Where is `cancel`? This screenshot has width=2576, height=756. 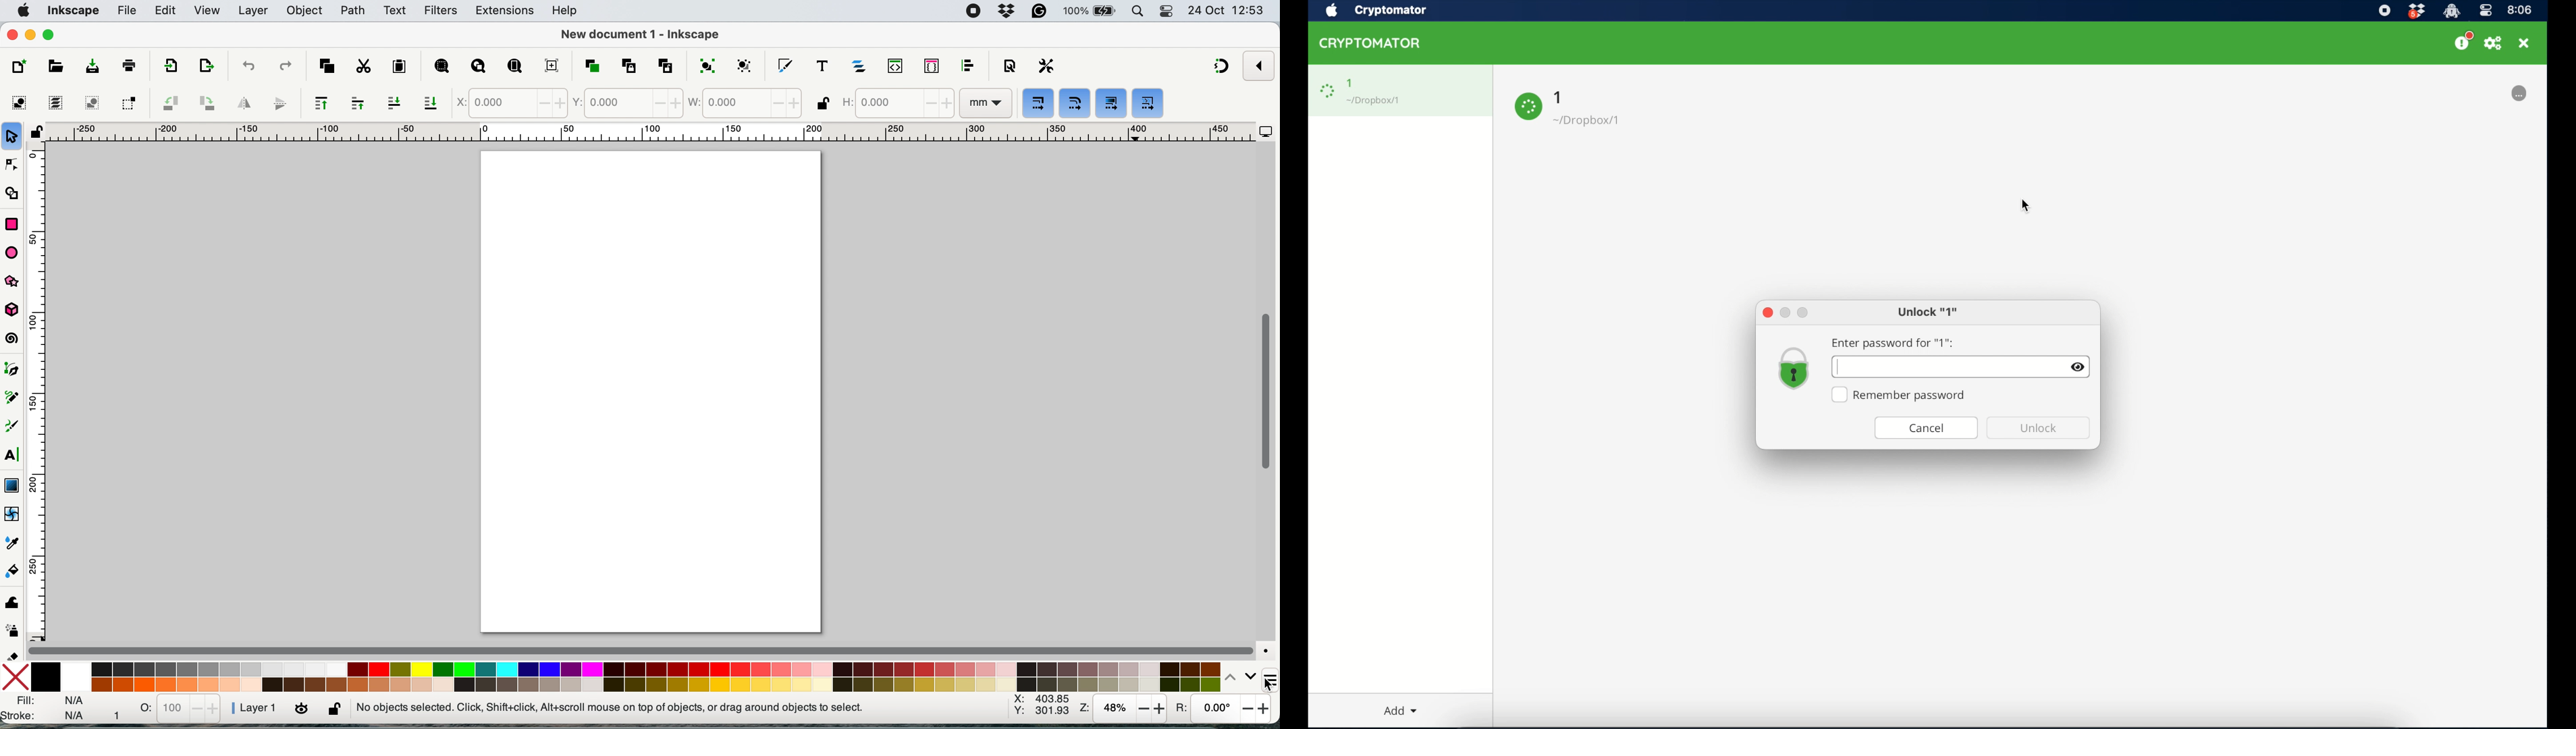
cancel is located at coordinates (1926, 429).